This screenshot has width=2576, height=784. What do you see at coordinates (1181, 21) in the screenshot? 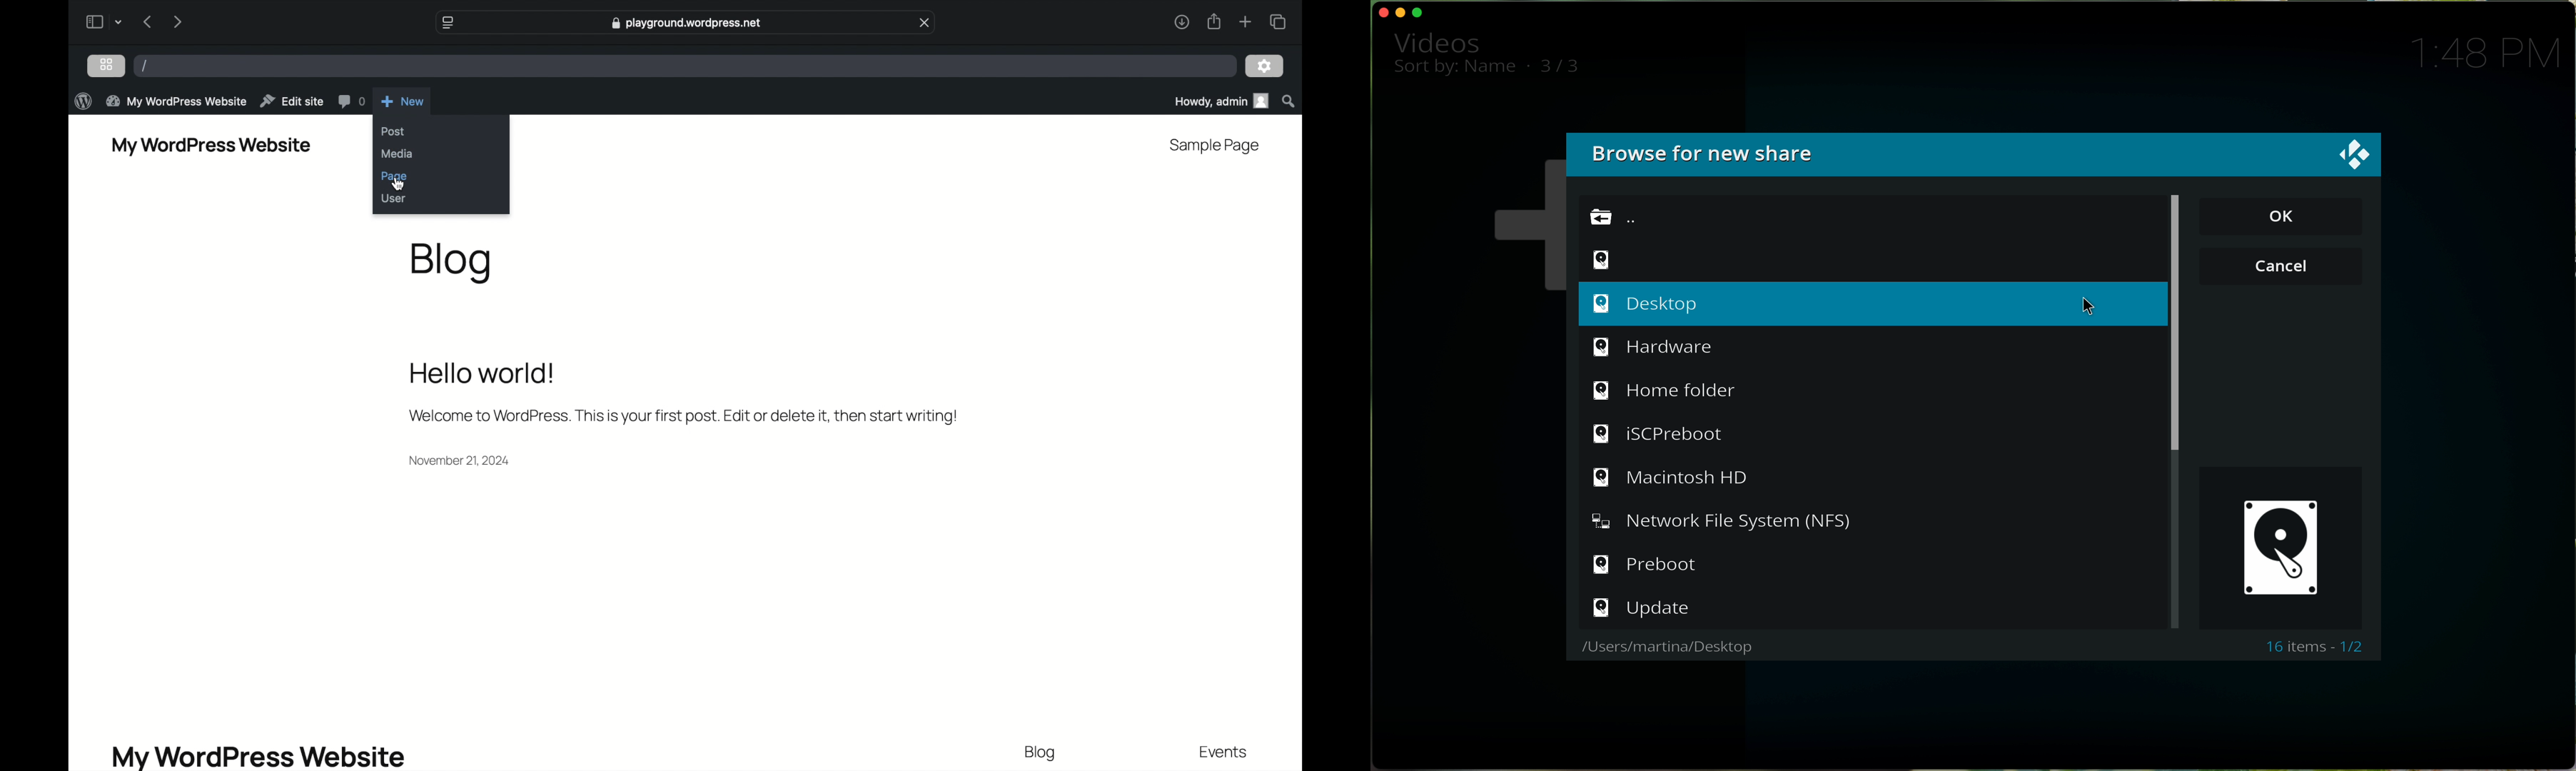
I see `downloads` at bounding box center [1181, 21].